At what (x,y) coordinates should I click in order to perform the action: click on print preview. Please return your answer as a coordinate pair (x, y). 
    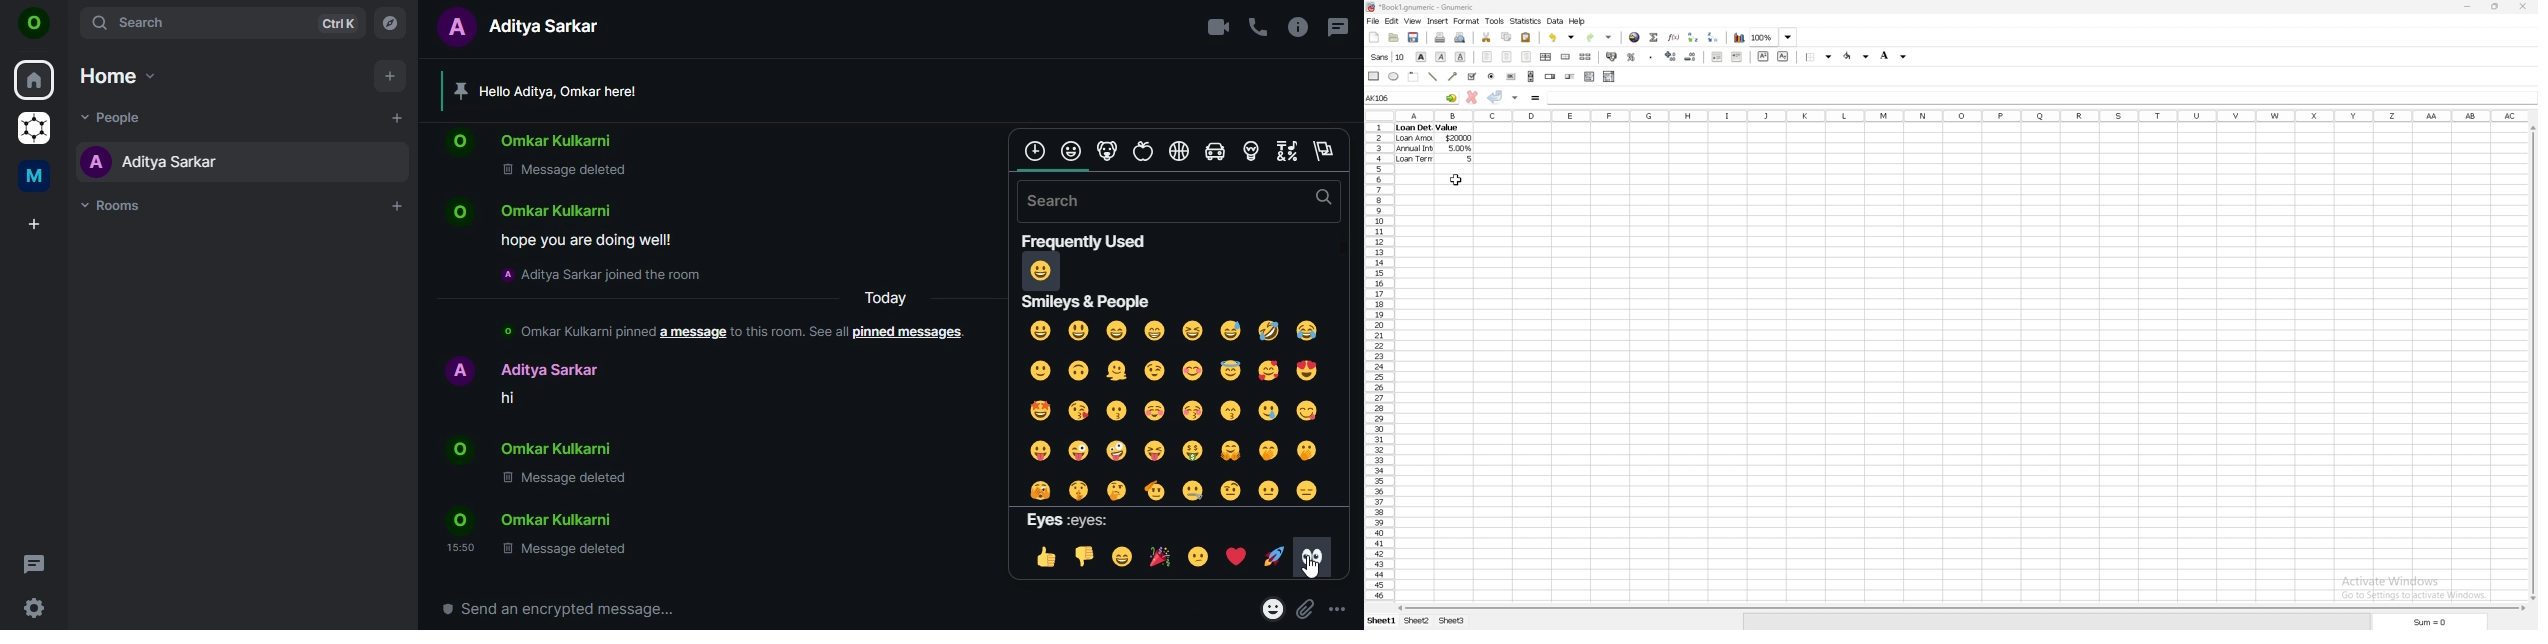
    Looking at the image, I should click on (1461, 37).